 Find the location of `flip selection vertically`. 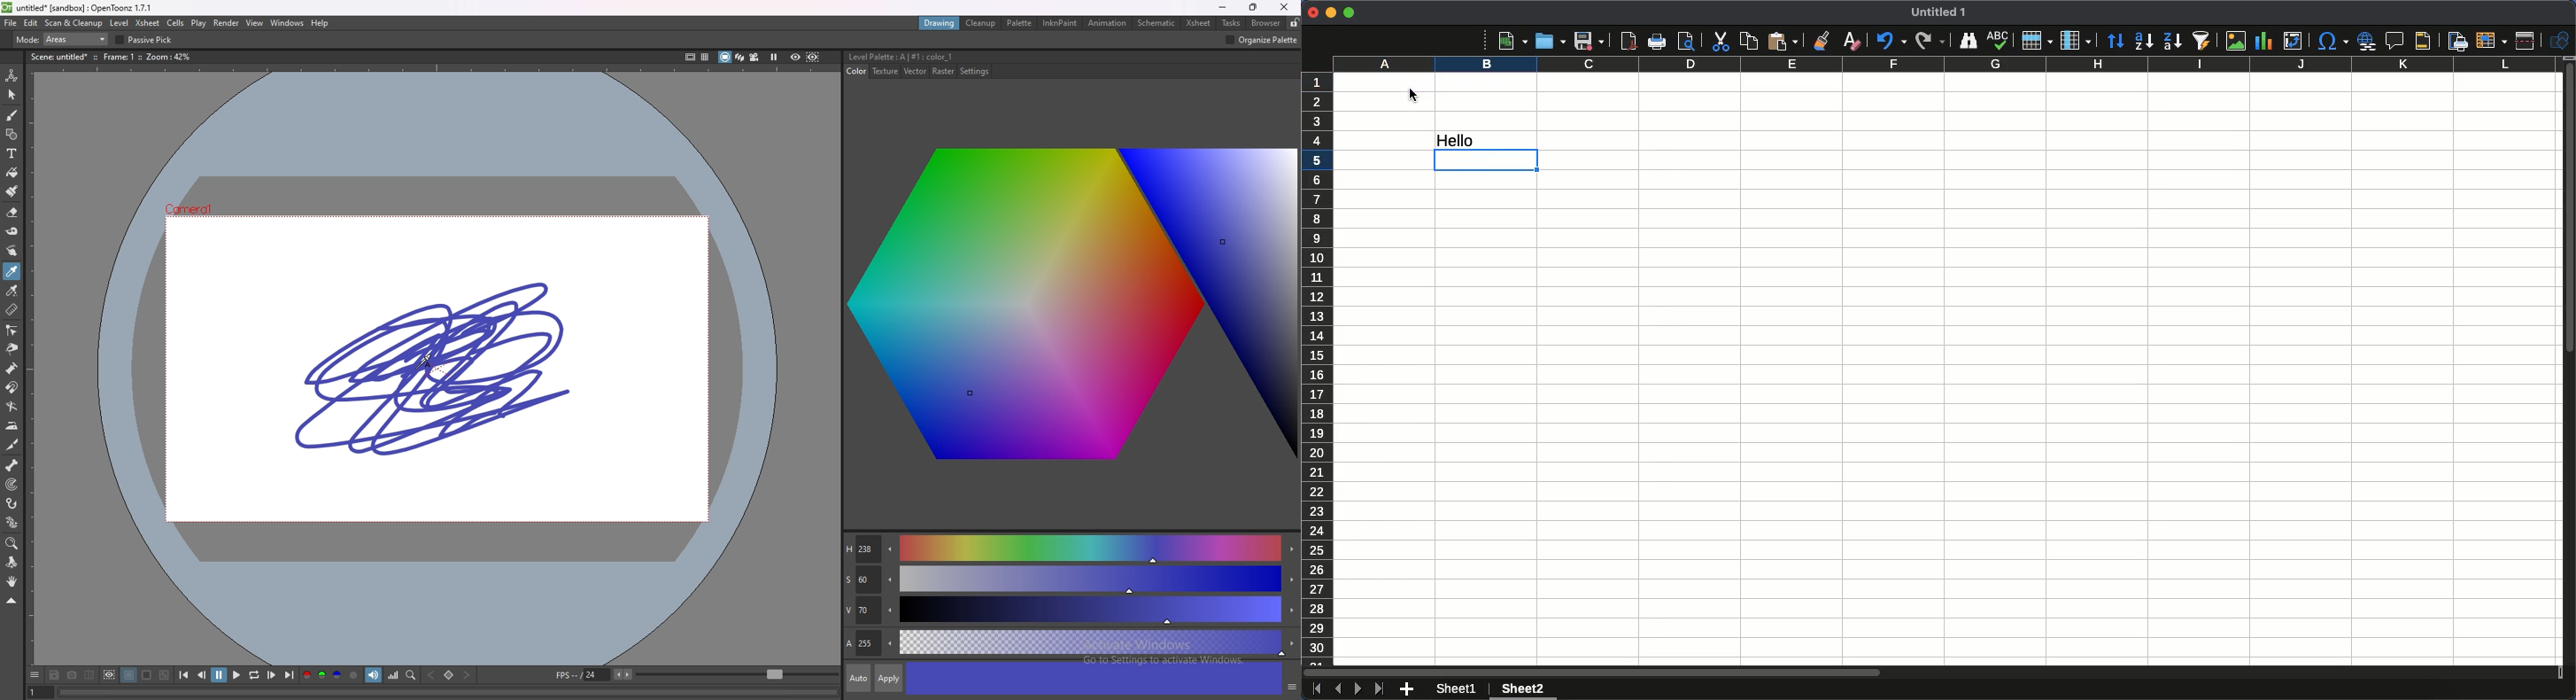

flip selection vertically is located at coordinates (611, 39).